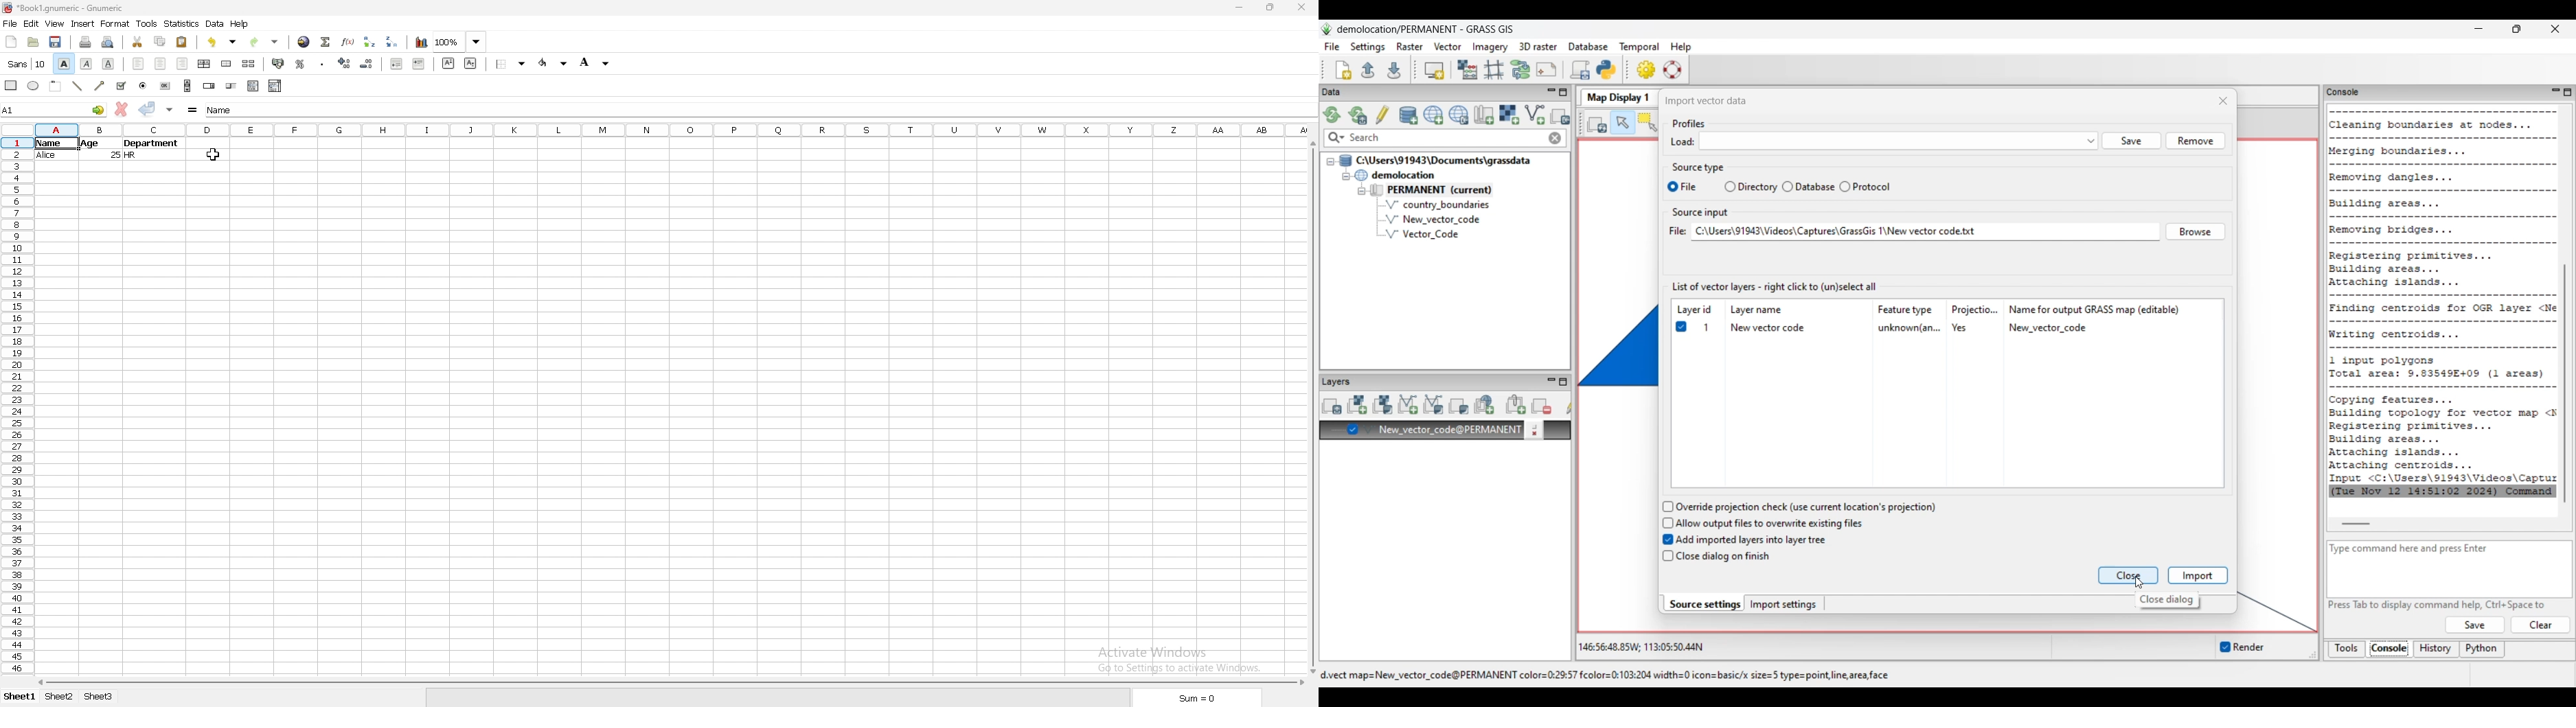  I want to click on merge cells, so click(227, 65).